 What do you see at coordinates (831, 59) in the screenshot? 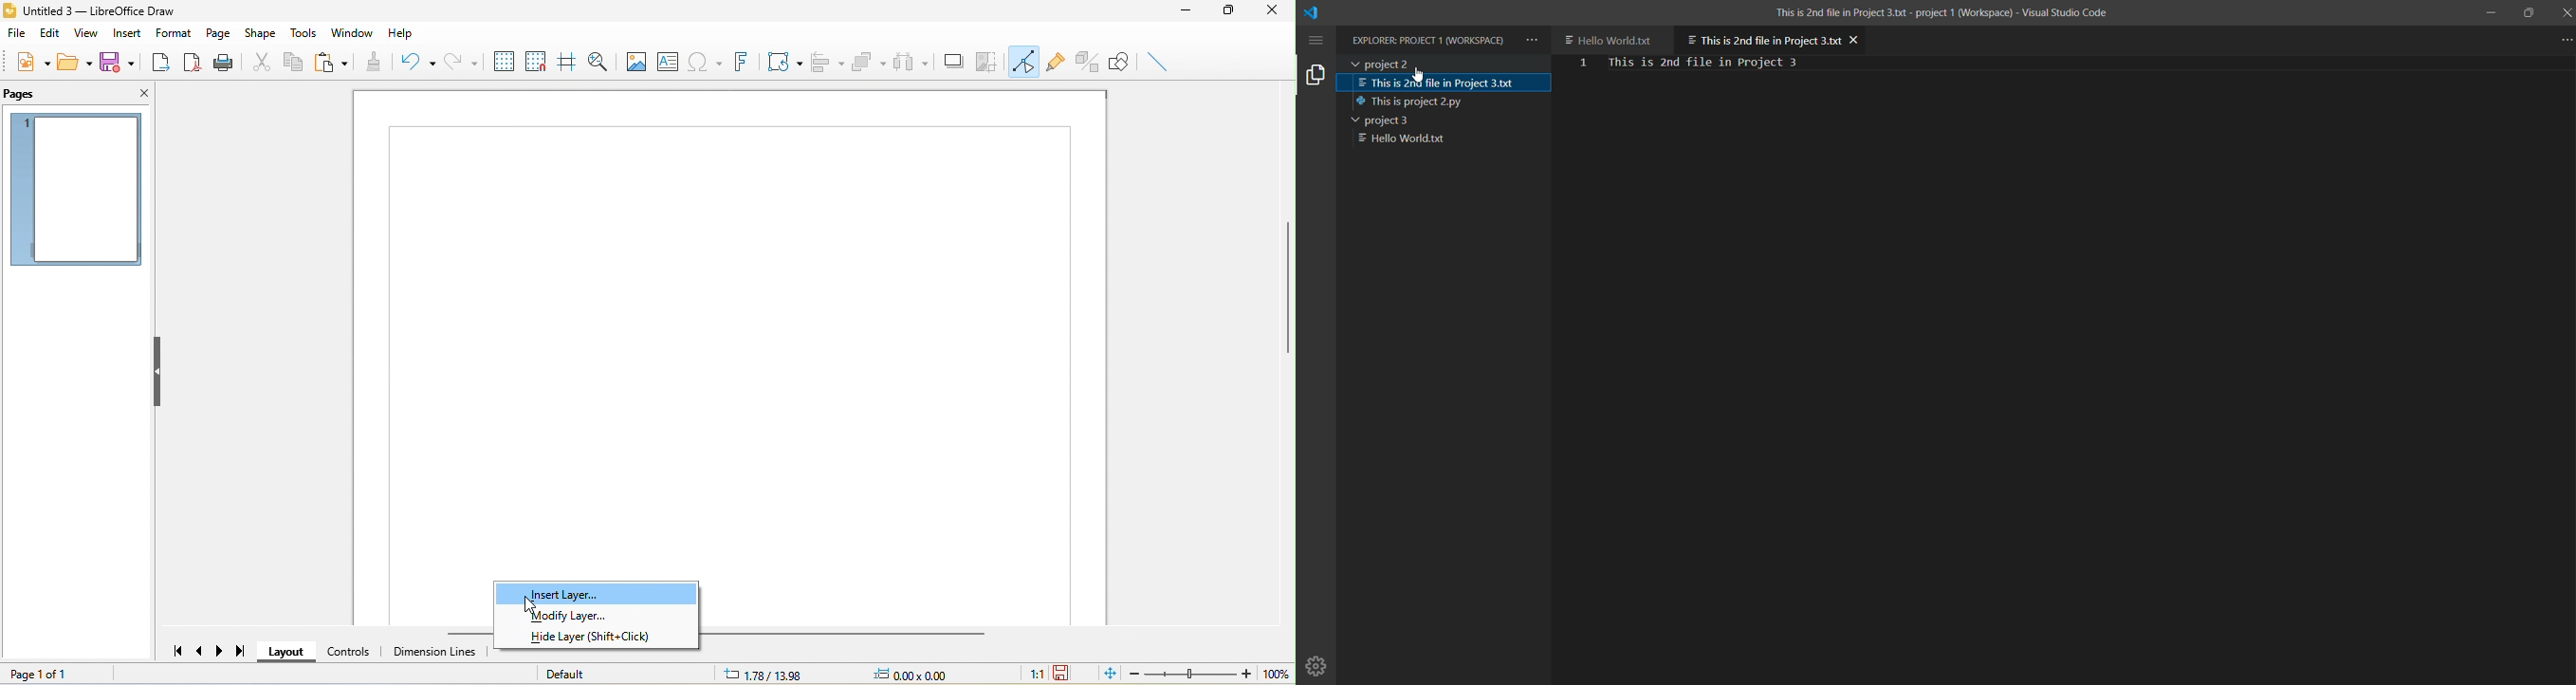
I see `align object` at bounding box center [831, 59].